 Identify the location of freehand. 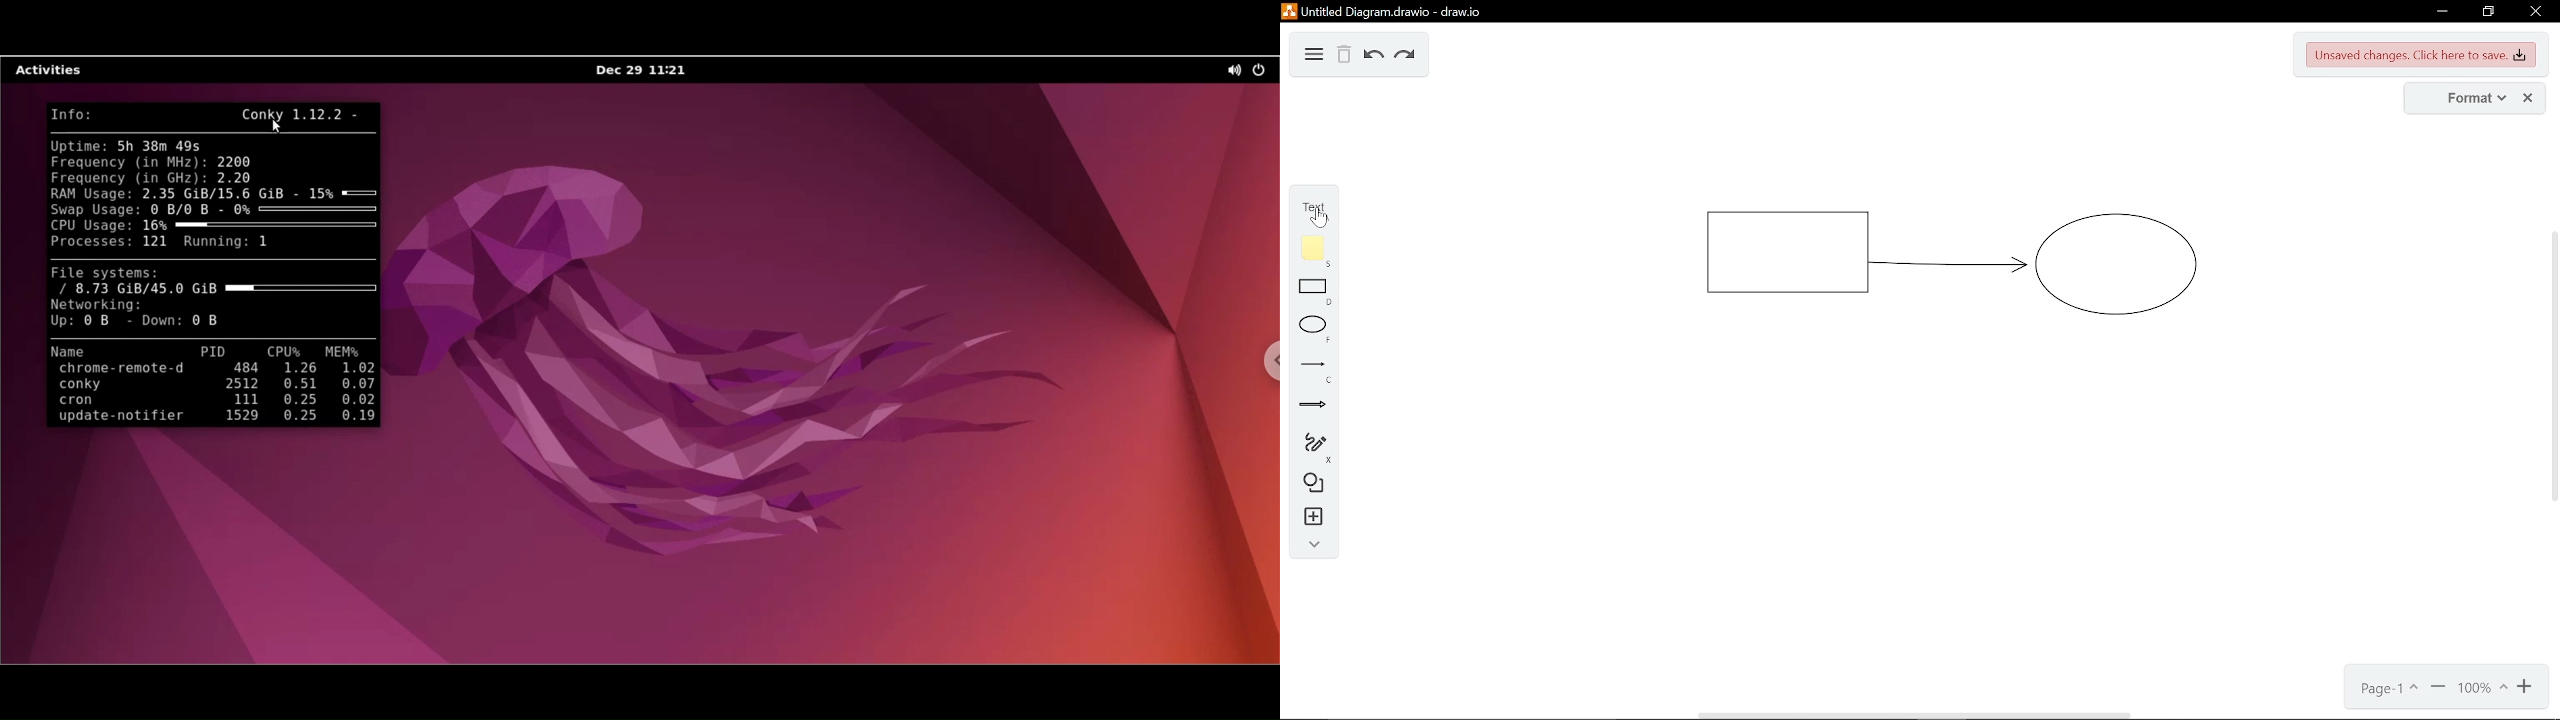
(1316, 446).